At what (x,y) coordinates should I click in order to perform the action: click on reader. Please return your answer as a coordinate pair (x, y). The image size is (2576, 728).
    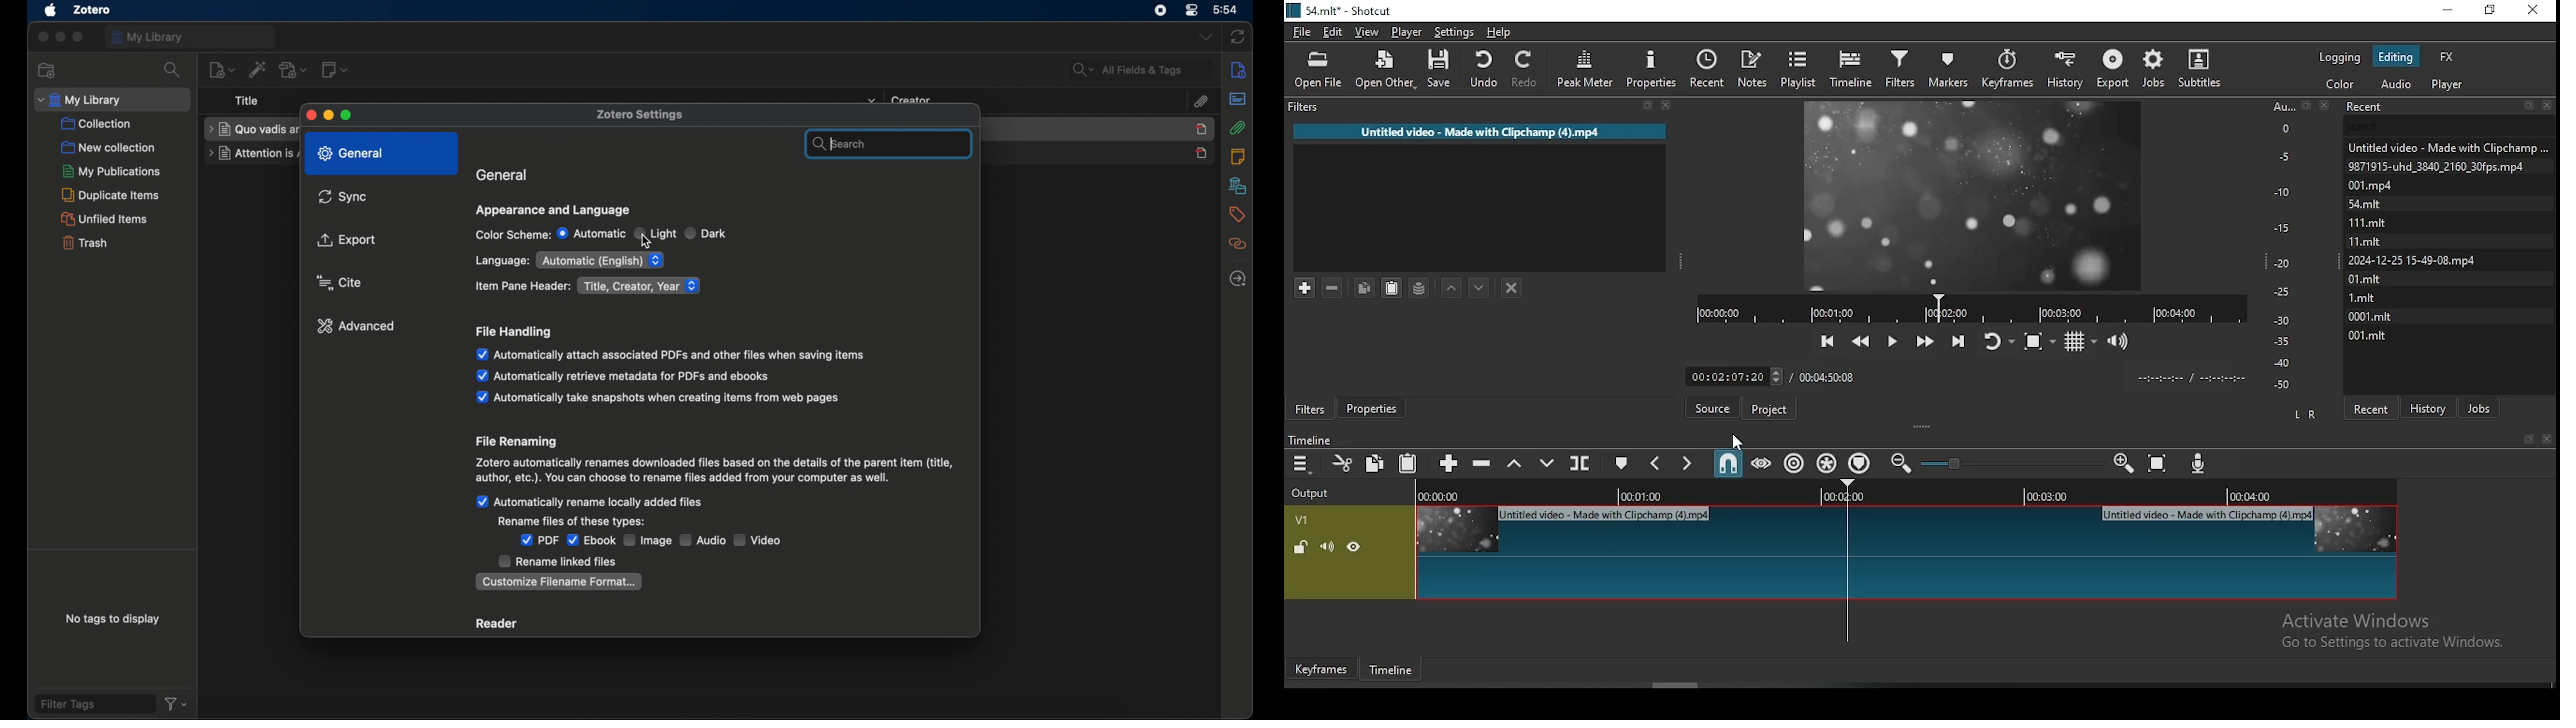
    Looking at the image, I should click on (498, 623).